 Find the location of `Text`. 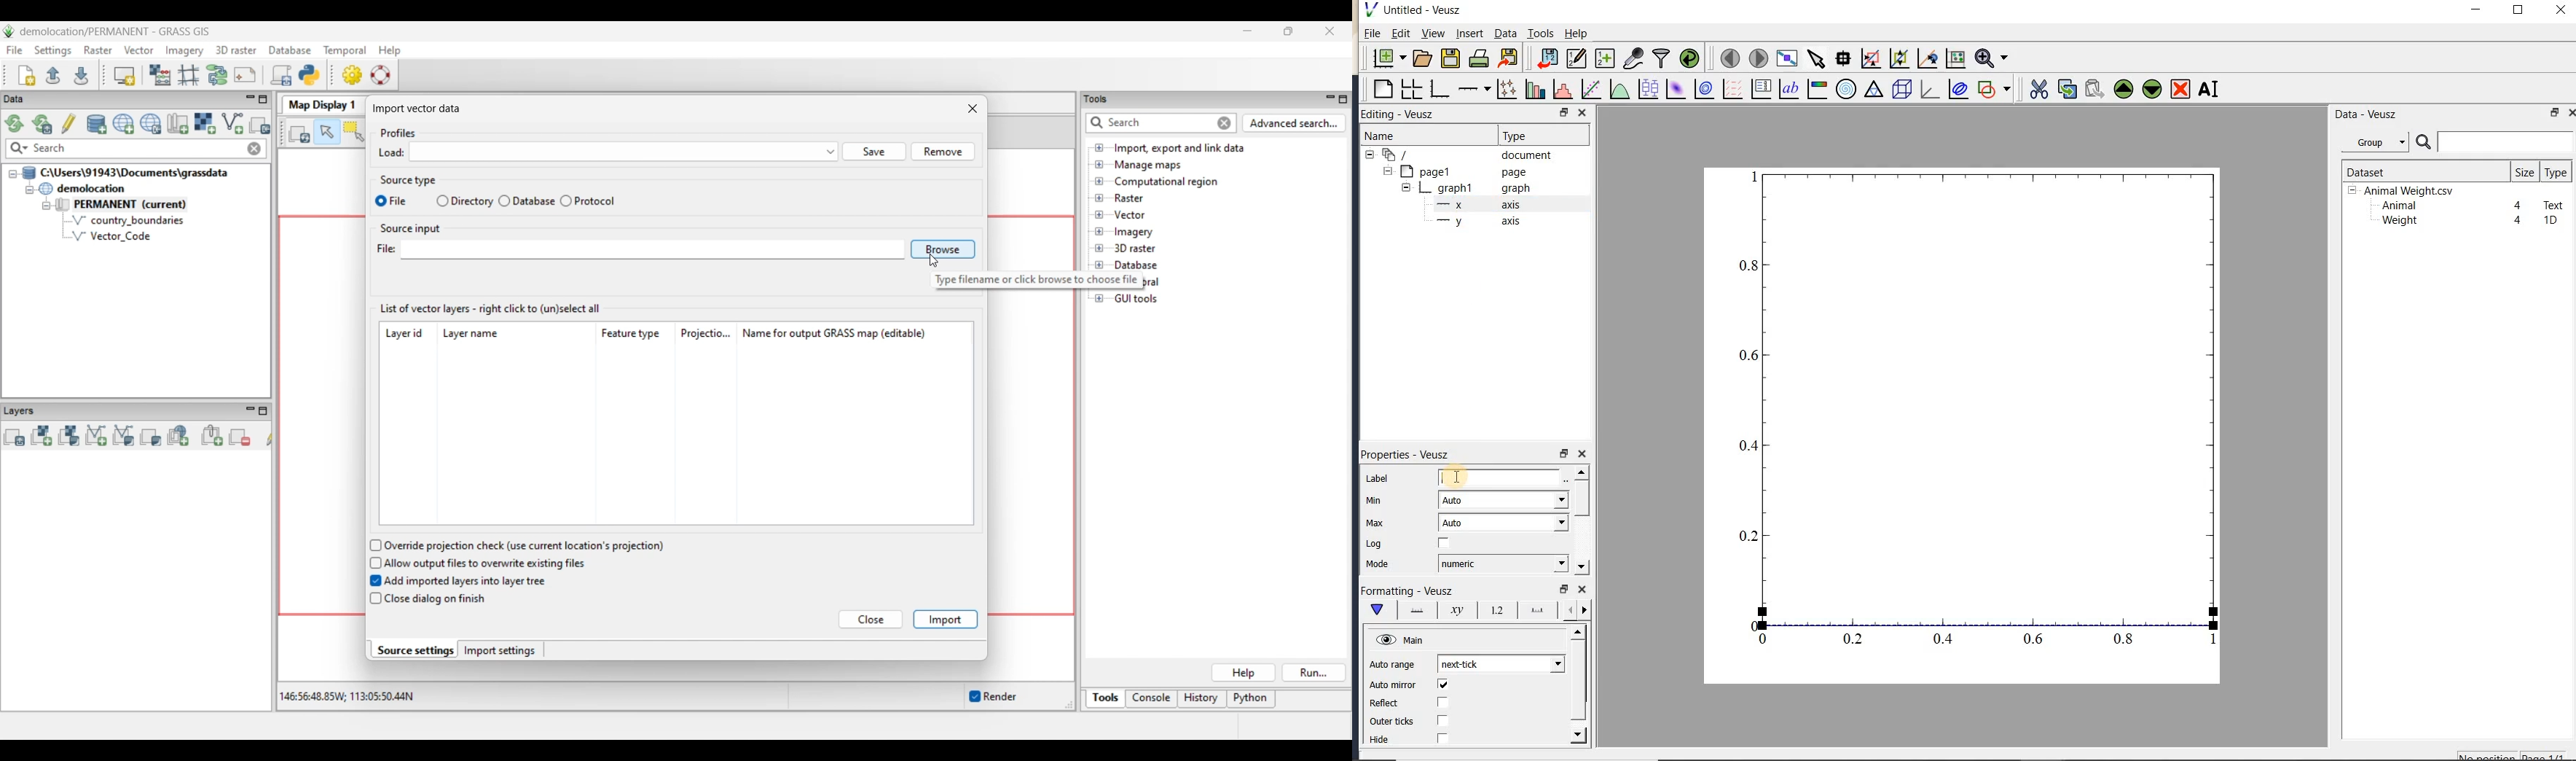

Text is located at coordinates (2554, 203).